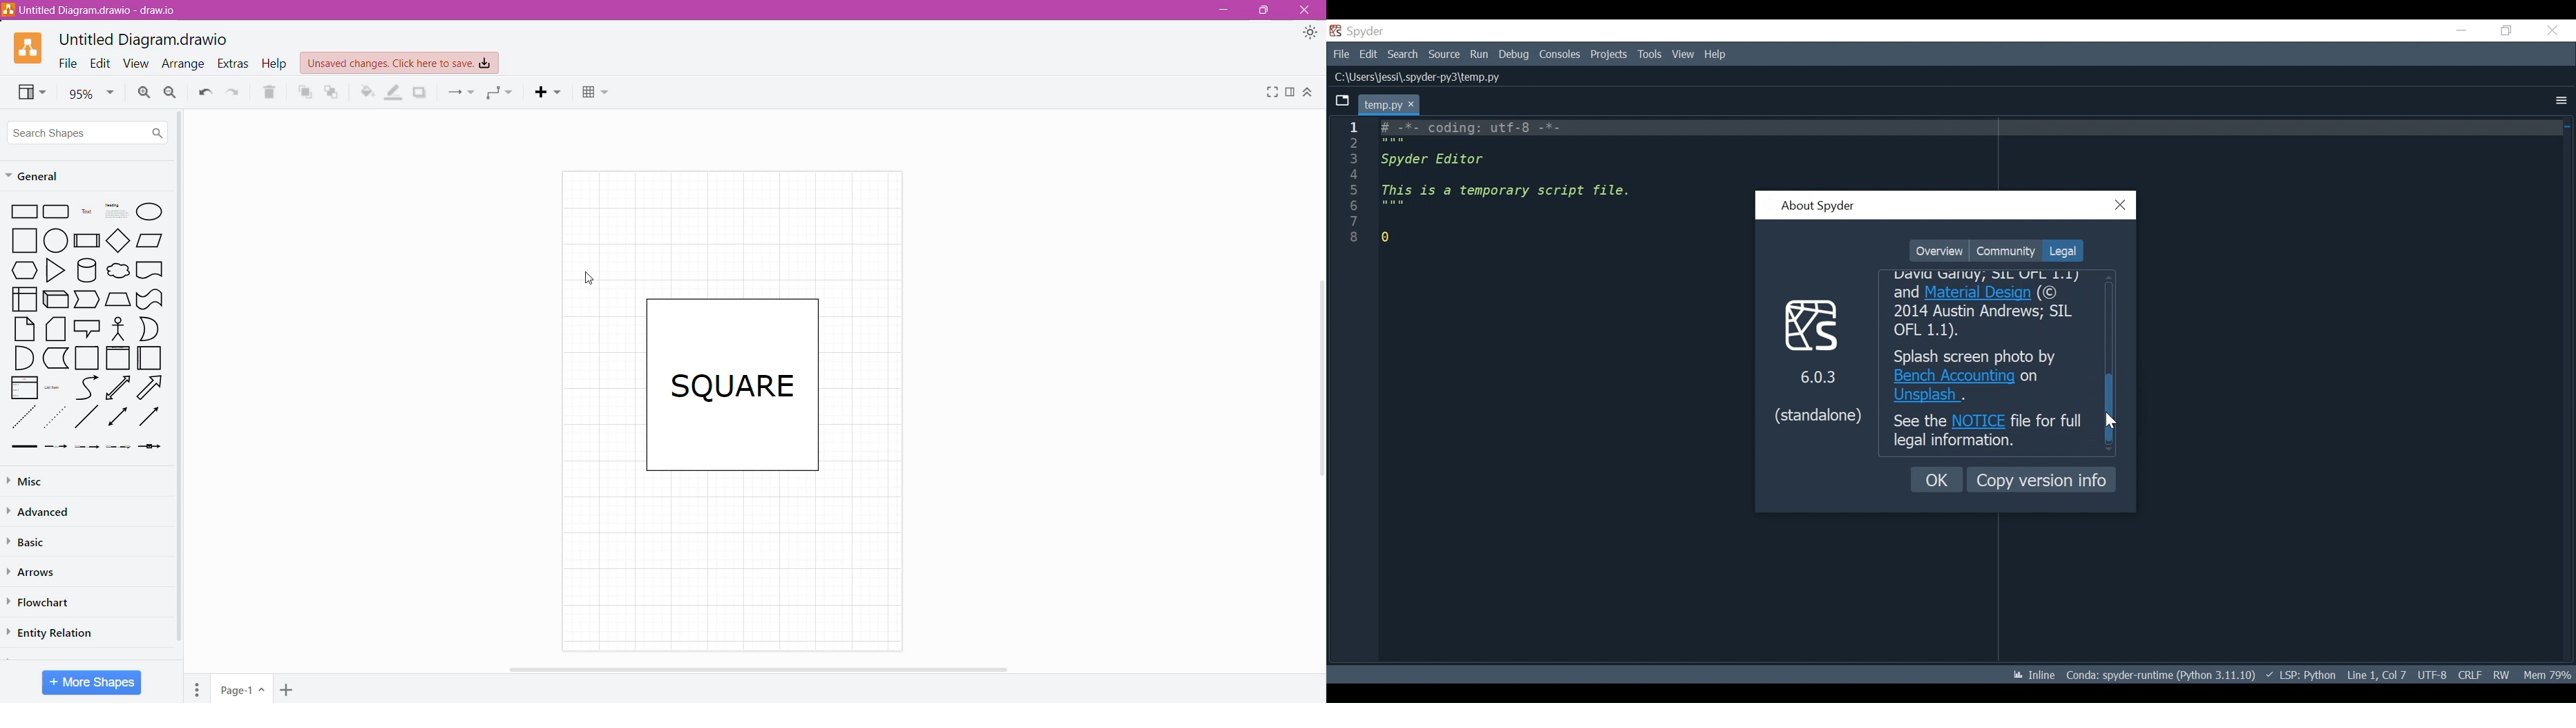  Describe the element at coordinates (732, 387) in the screenshot. I see `Text frame` at that location.